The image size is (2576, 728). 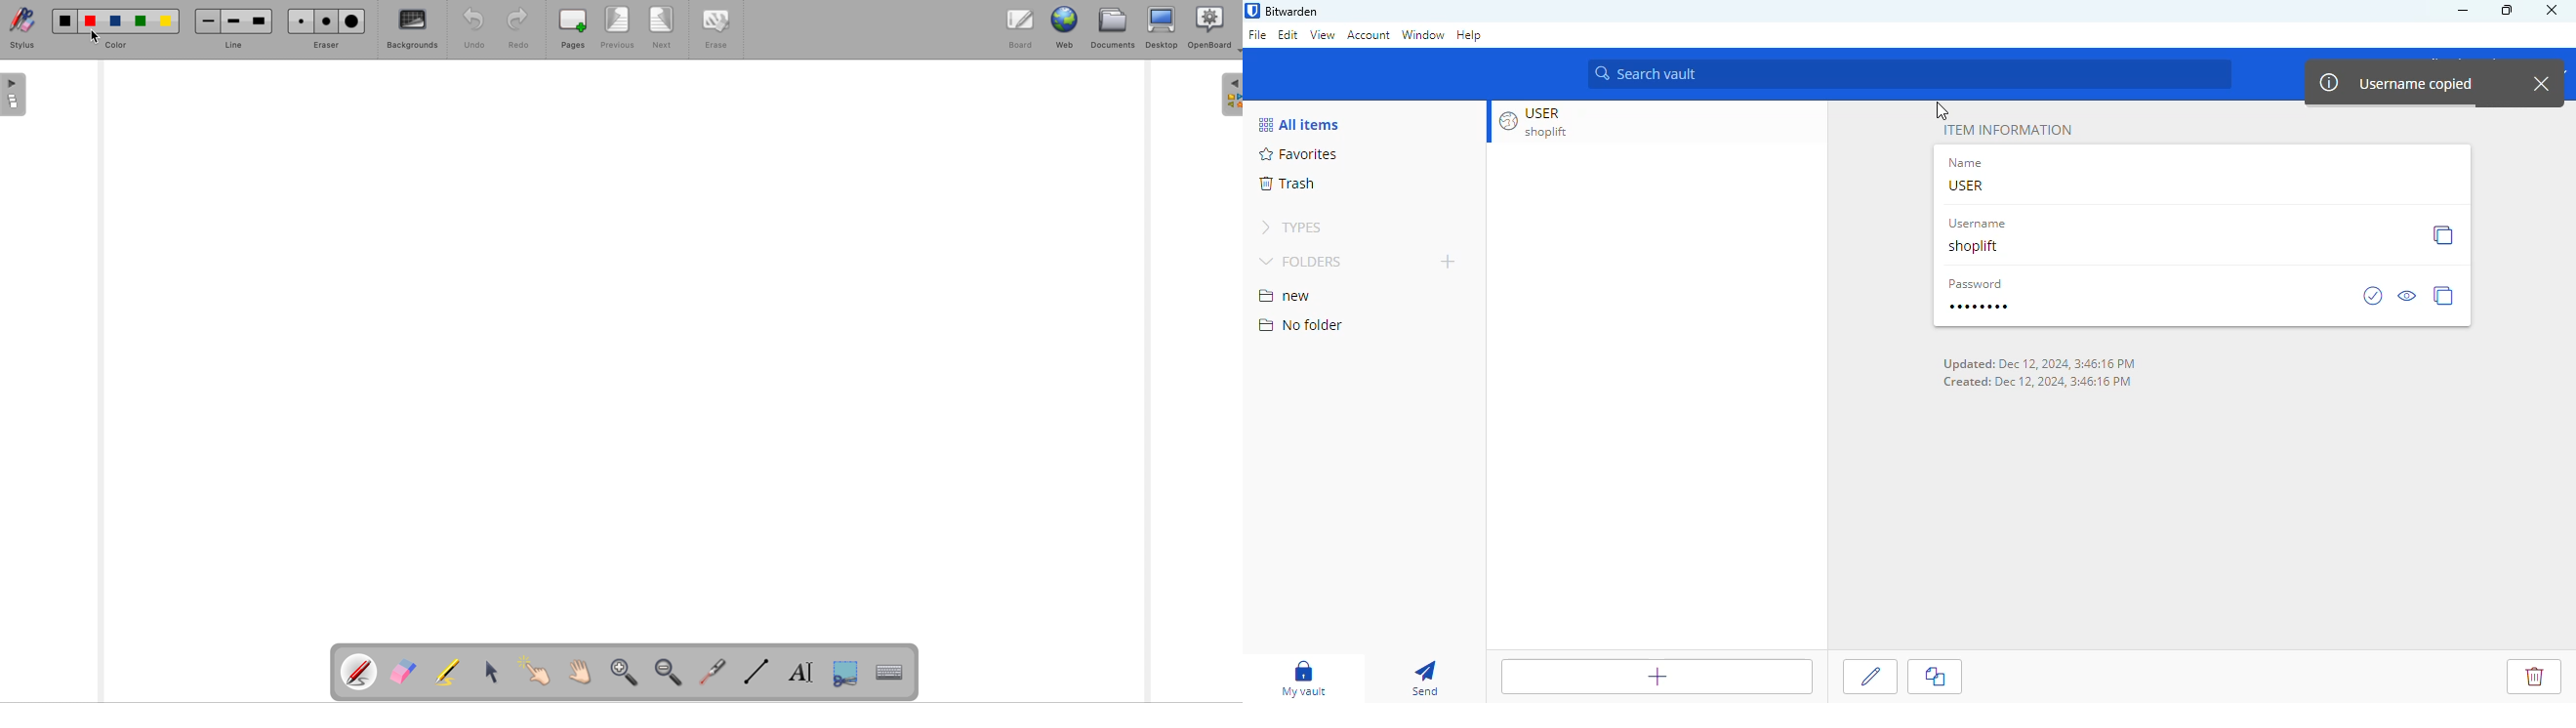 What do you see at coordinates (26, 28) in the screenshot?
I see `stylus` at bounding box center [26, 28].